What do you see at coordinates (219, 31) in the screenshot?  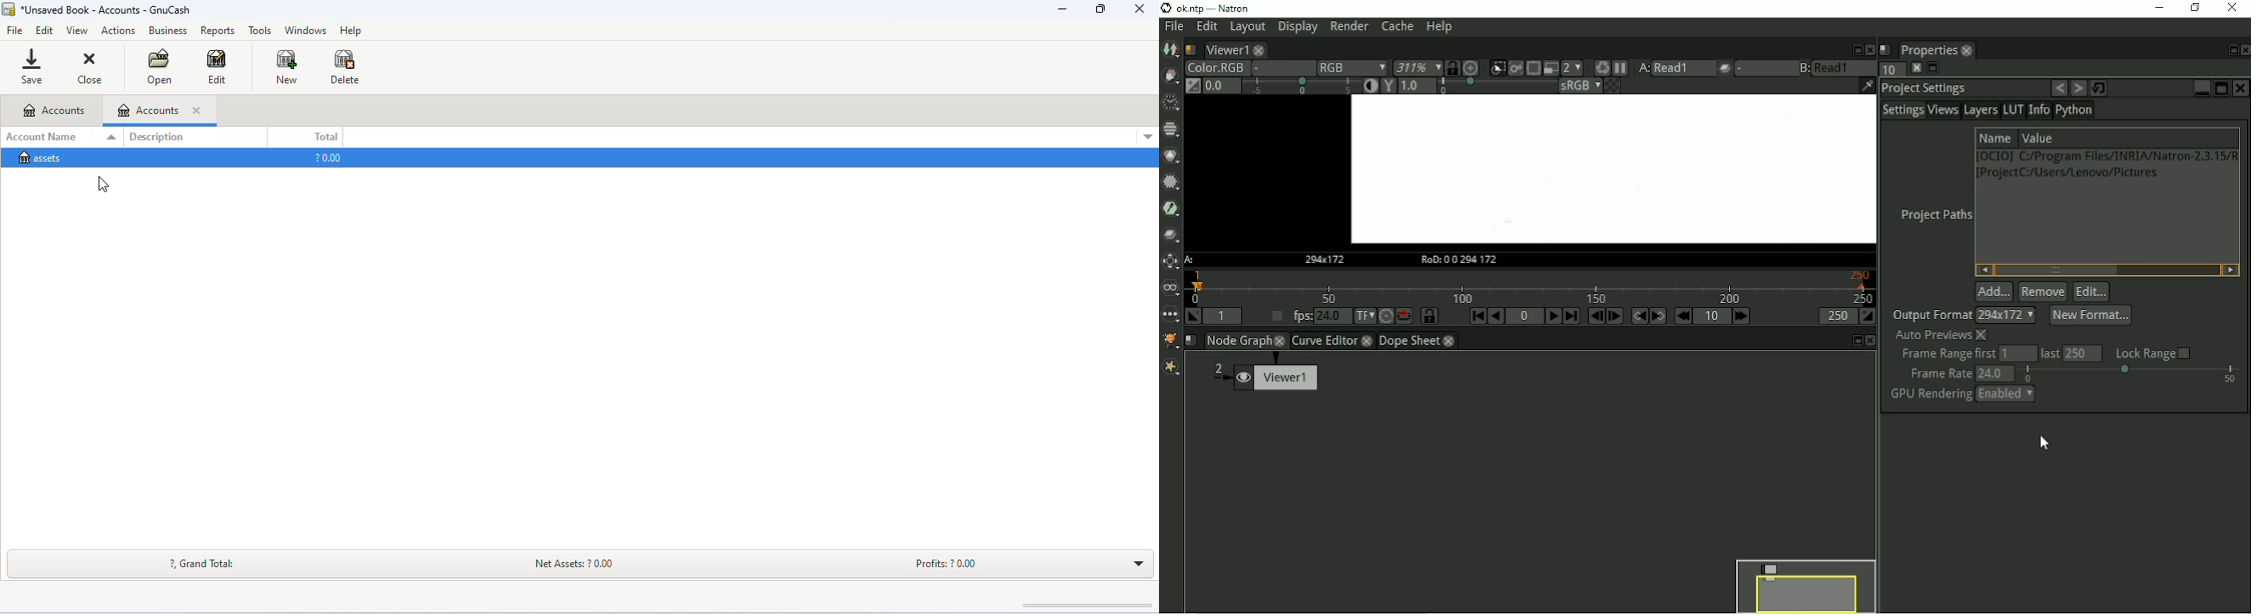 I see `reports` at bounding box center [219, 31].